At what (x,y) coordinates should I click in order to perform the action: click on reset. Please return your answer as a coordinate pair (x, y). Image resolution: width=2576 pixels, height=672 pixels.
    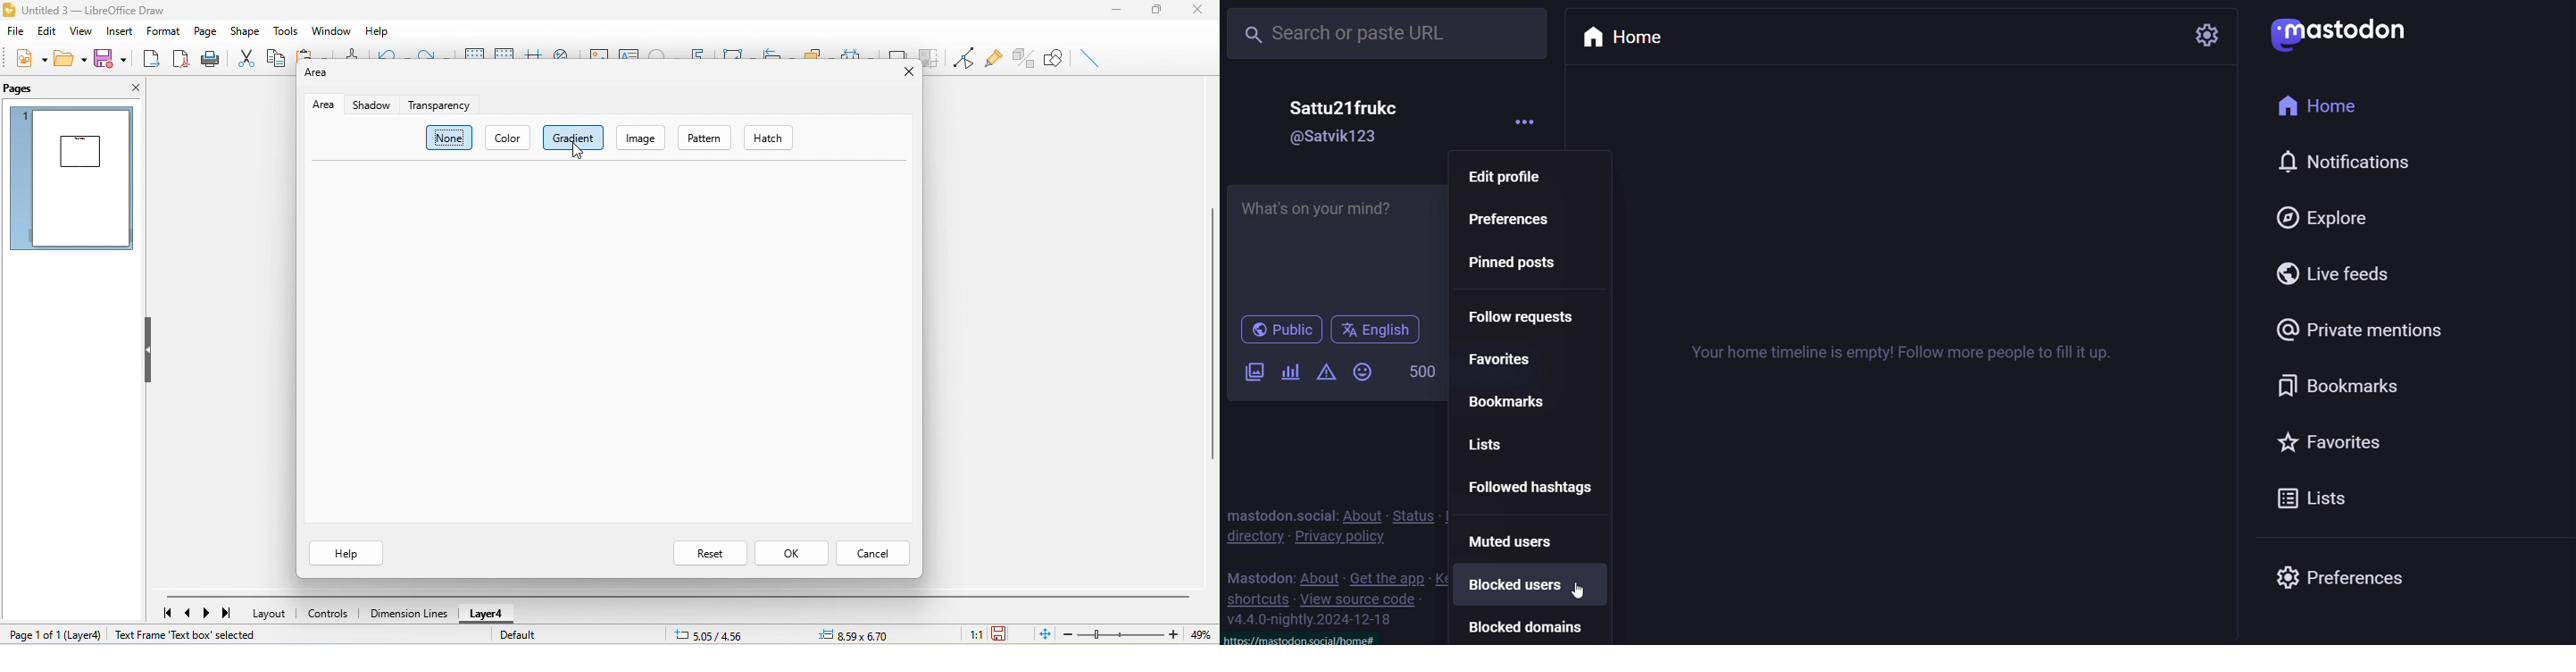
    Looking at the image, I should click on (709, 552).